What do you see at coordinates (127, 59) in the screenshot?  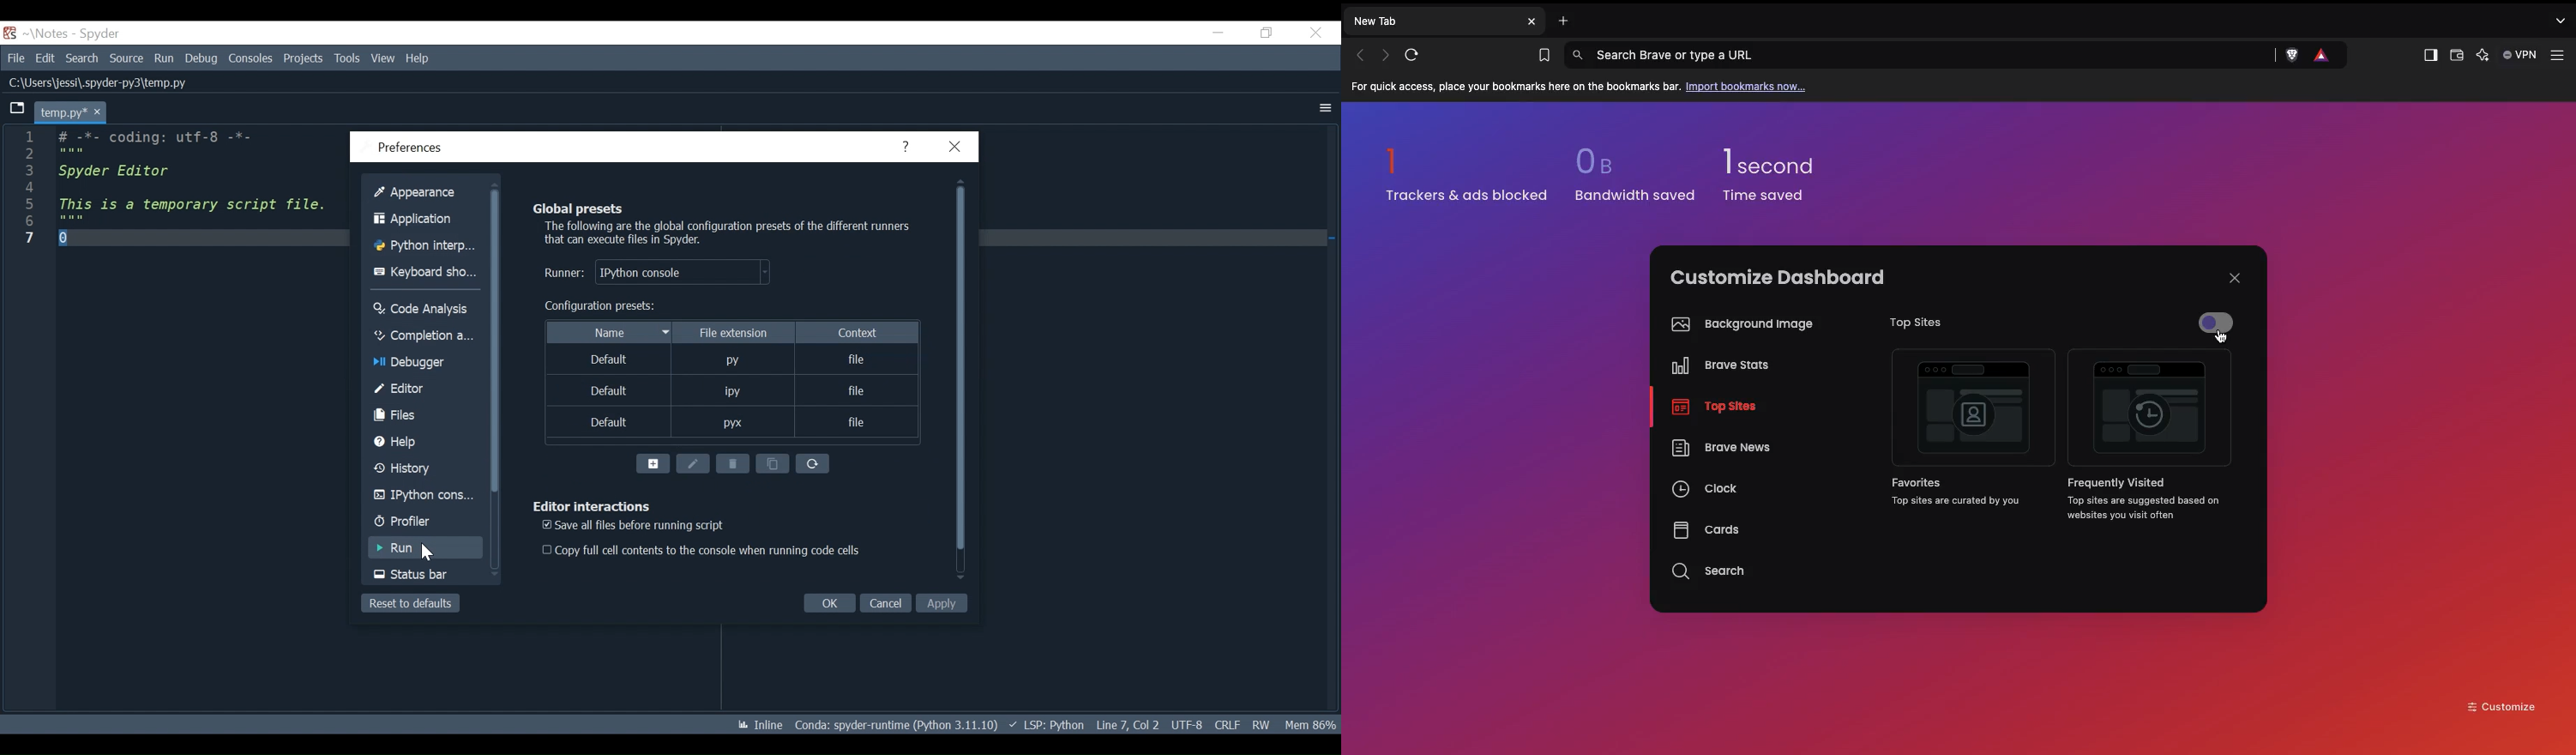 I see `` at bounding box center [127, 59].